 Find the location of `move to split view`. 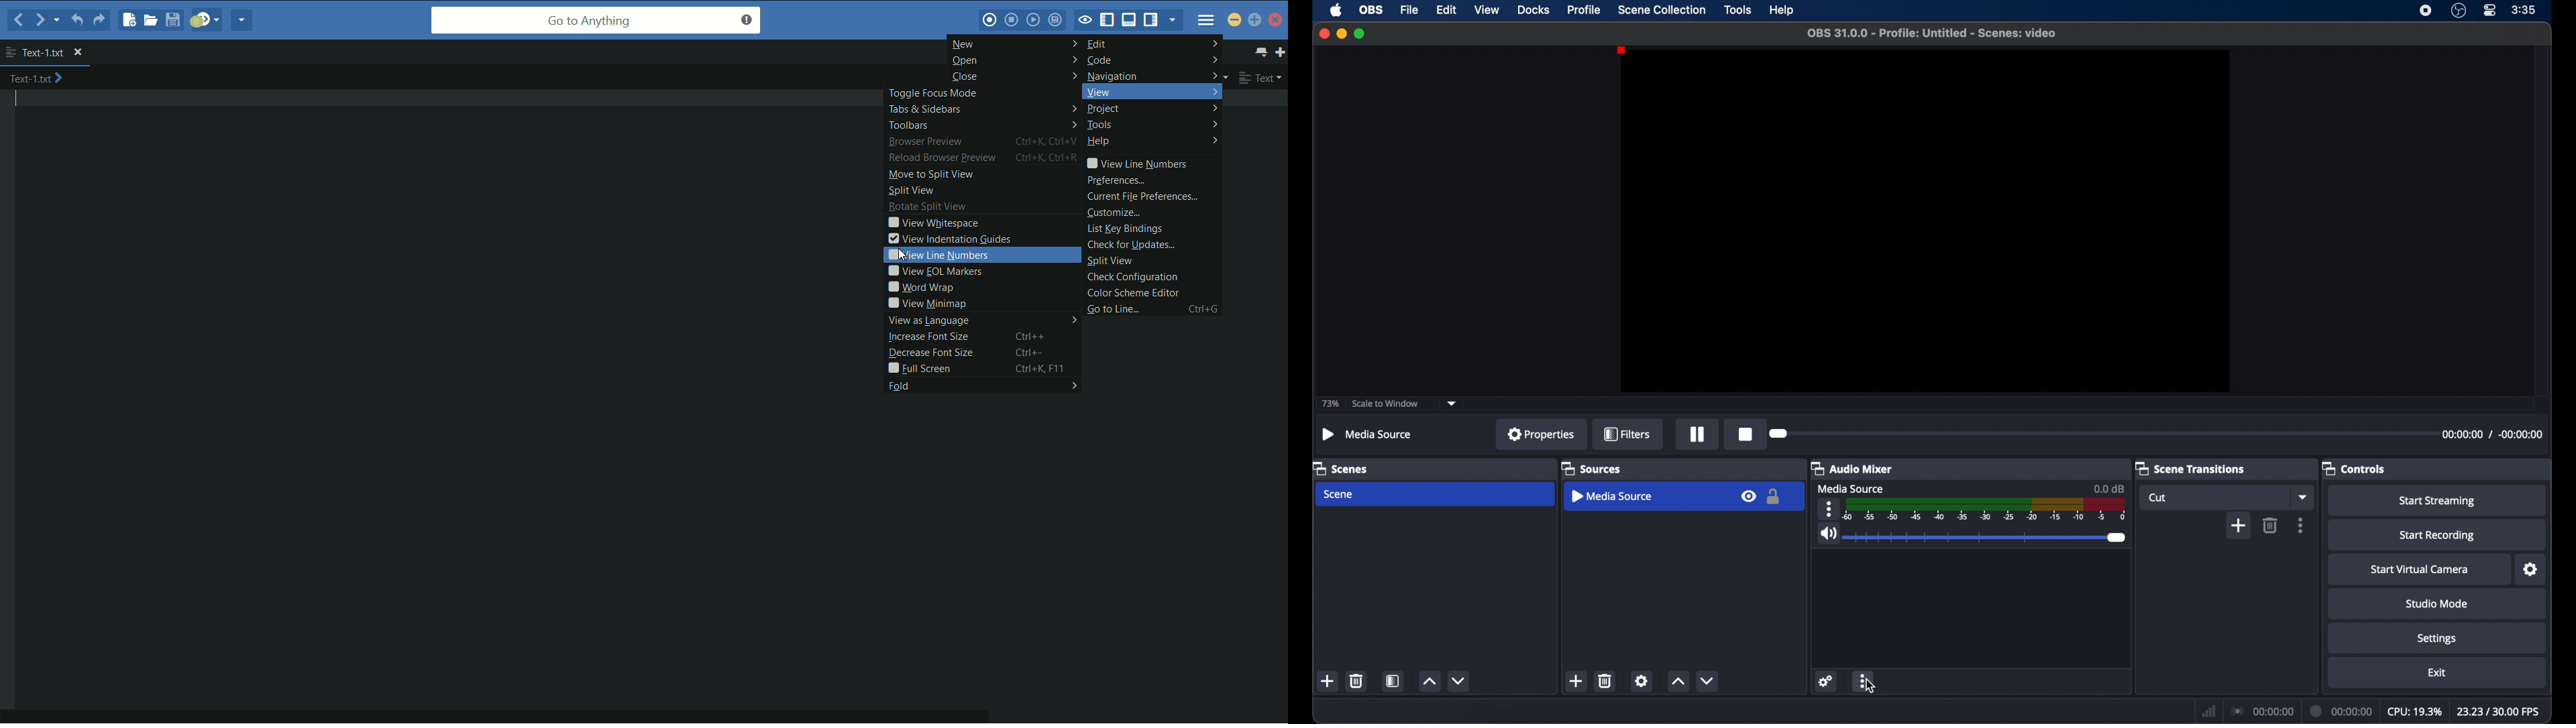

move to split view is located at coordinates (928, 175).